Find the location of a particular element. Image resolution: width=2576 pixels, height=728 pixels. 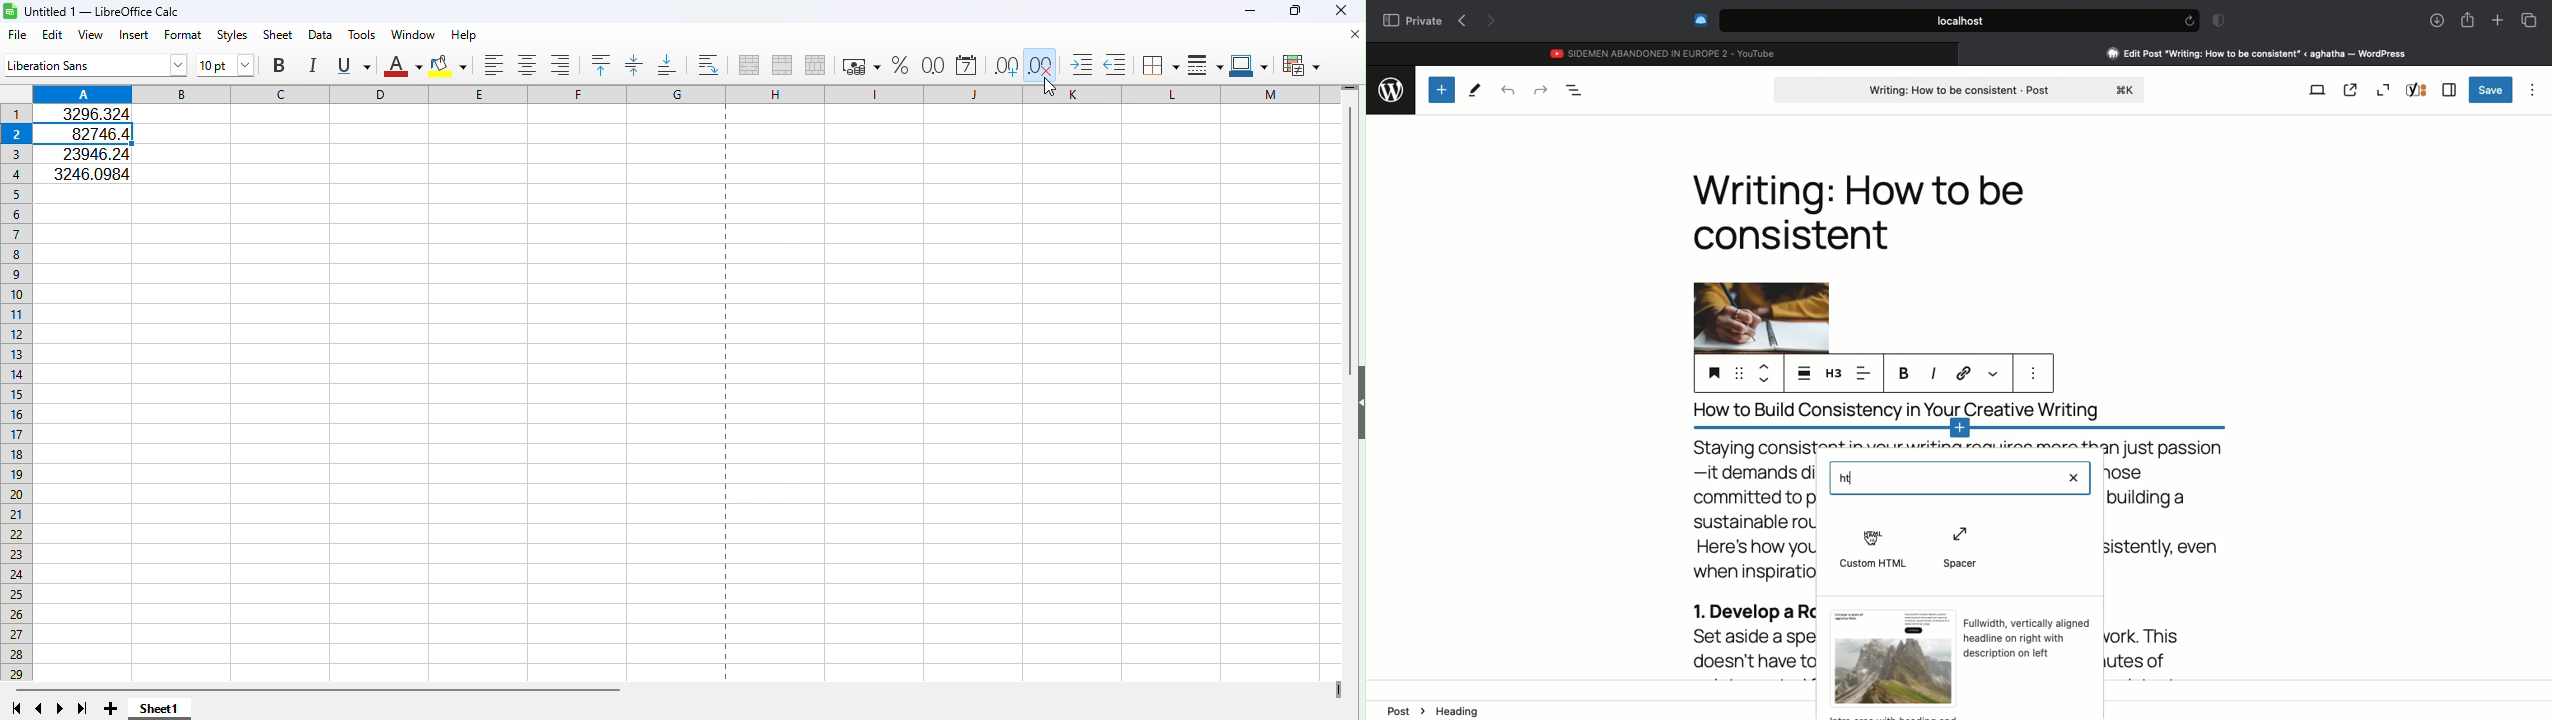

Font color is located at coordinates (403, 67).